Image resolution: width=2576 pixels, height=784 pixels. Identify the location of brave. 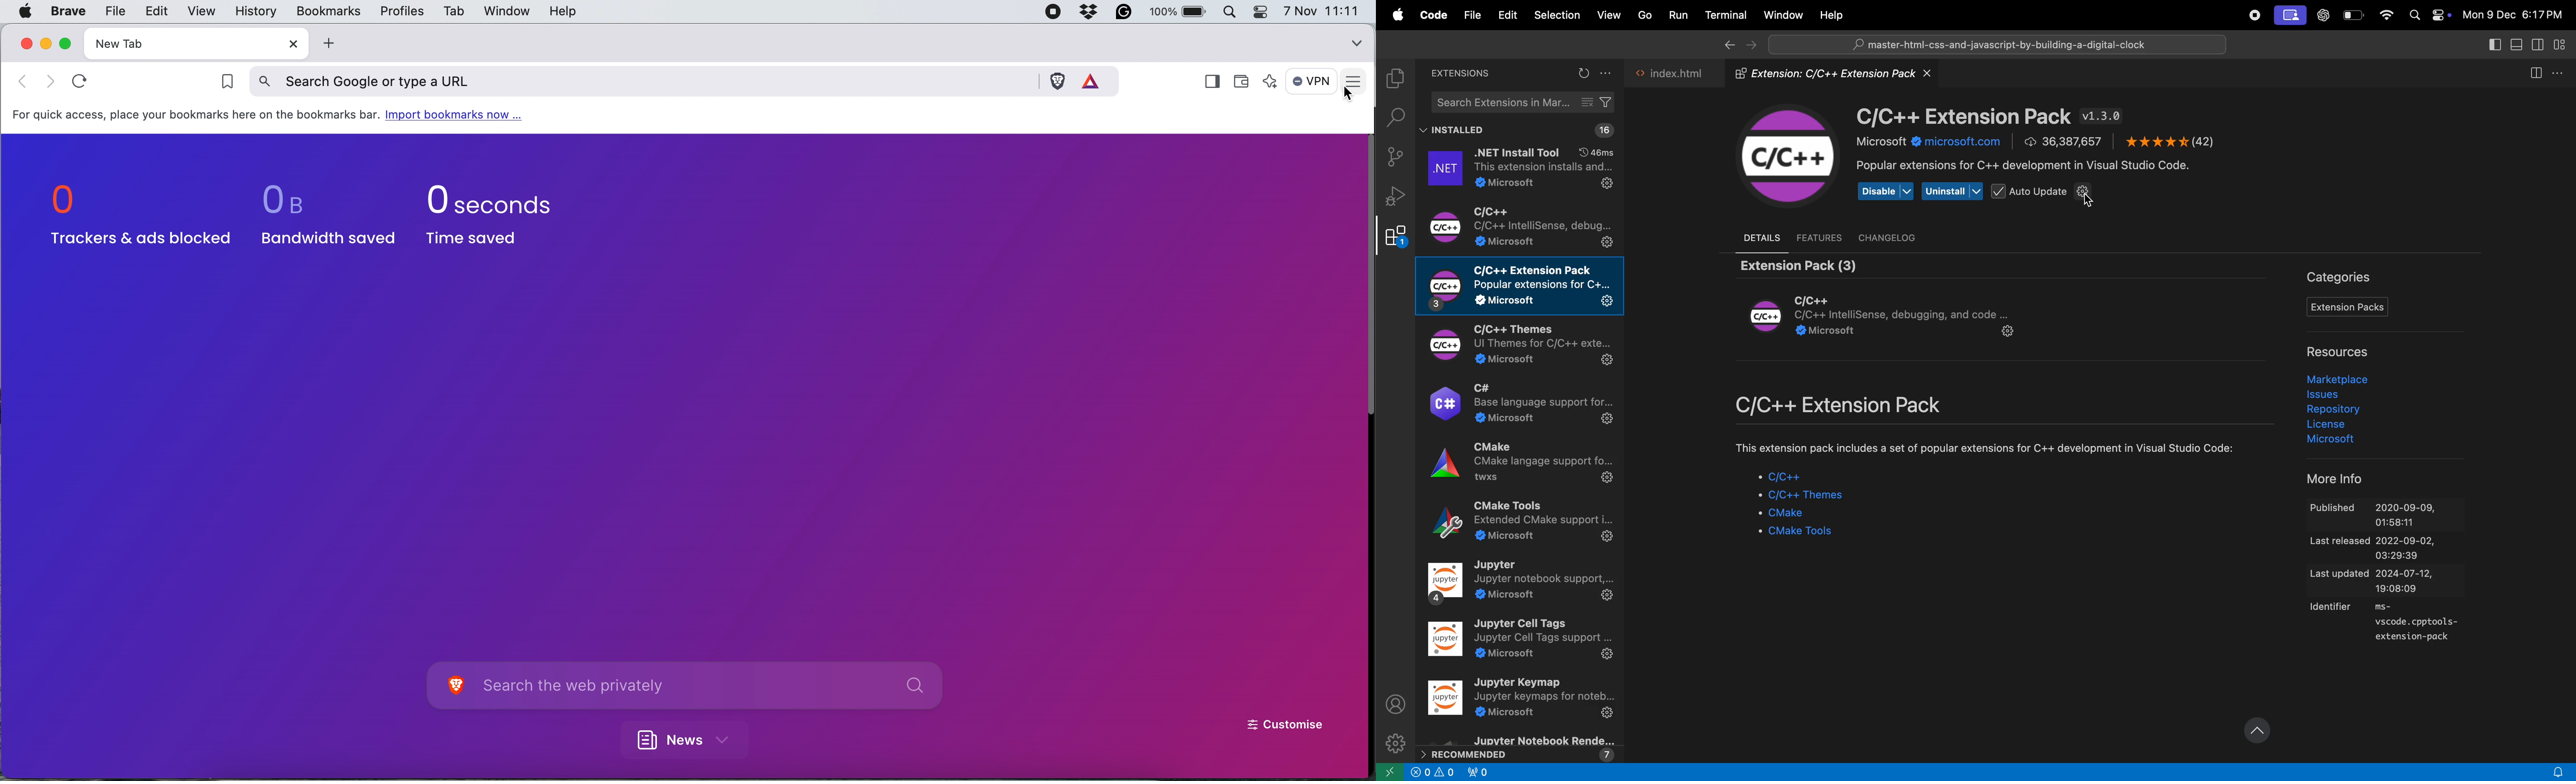
(68, 12).